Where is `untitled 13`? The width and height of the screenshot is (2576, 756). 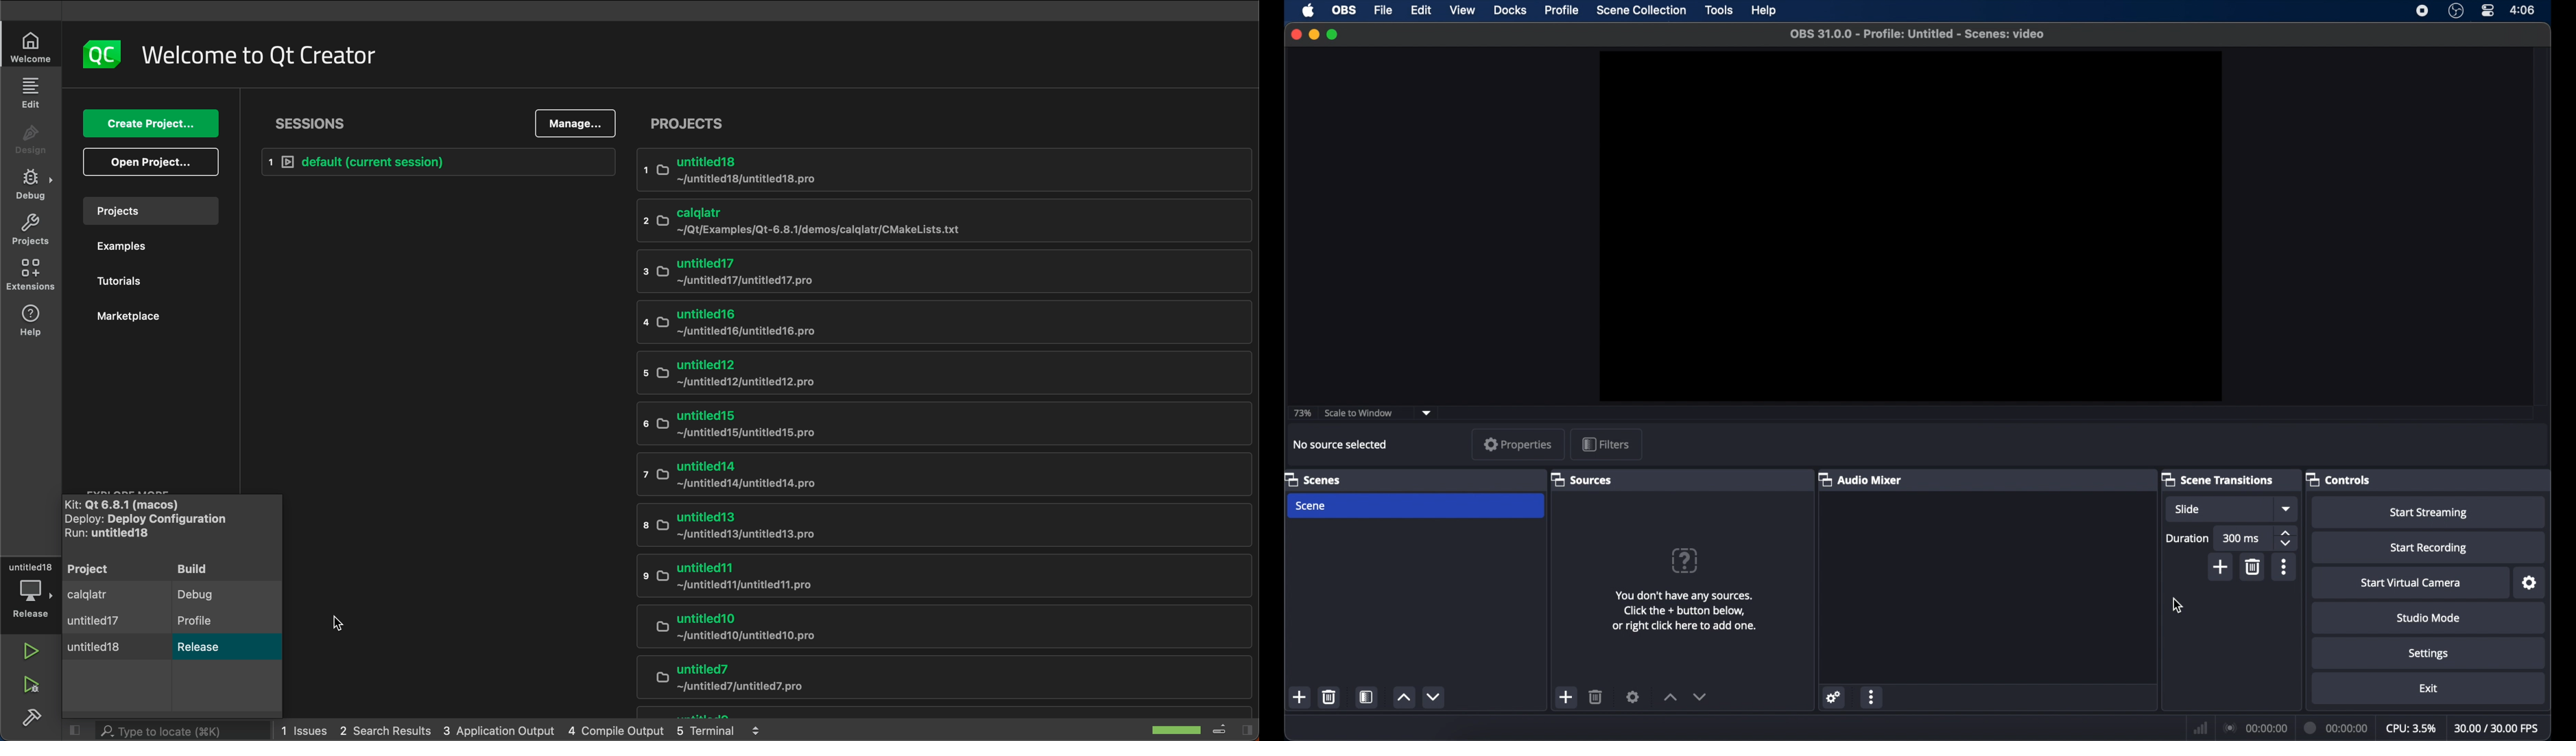 untitled 13 is located at coordinates (902, 526).